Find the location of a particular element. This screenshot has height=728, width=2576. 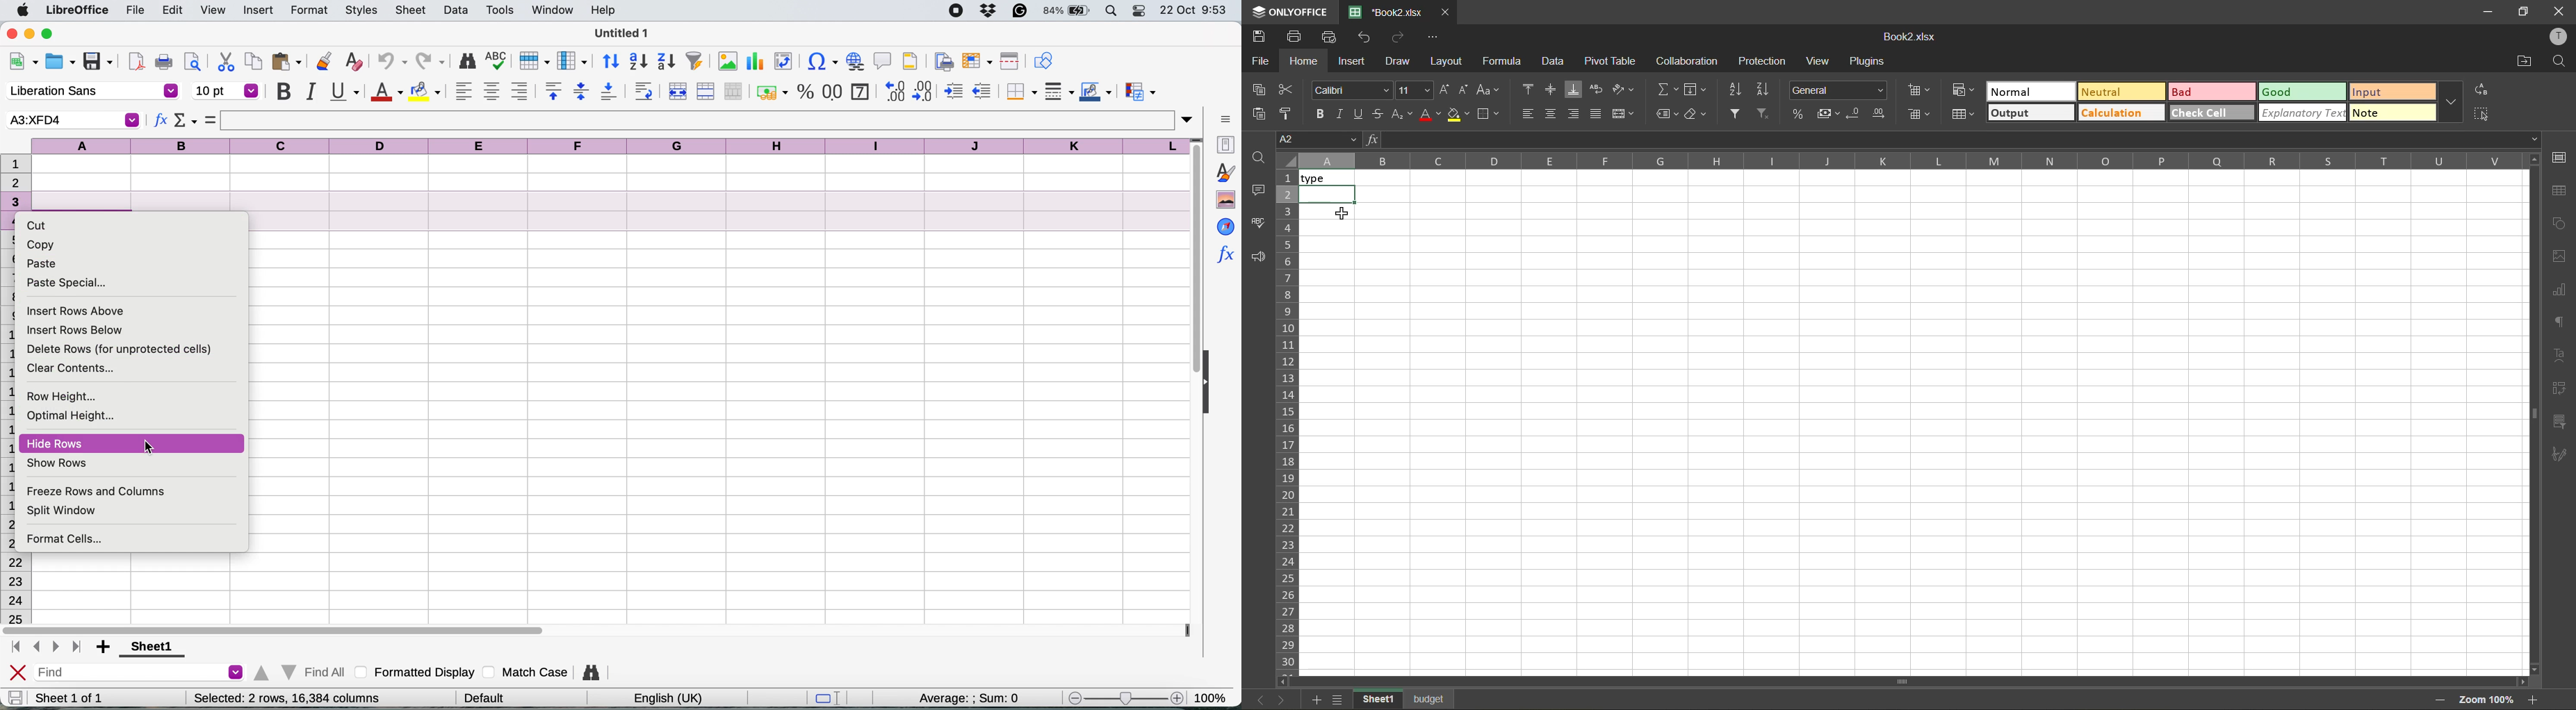

more options is located at coordinates (2451, 104).